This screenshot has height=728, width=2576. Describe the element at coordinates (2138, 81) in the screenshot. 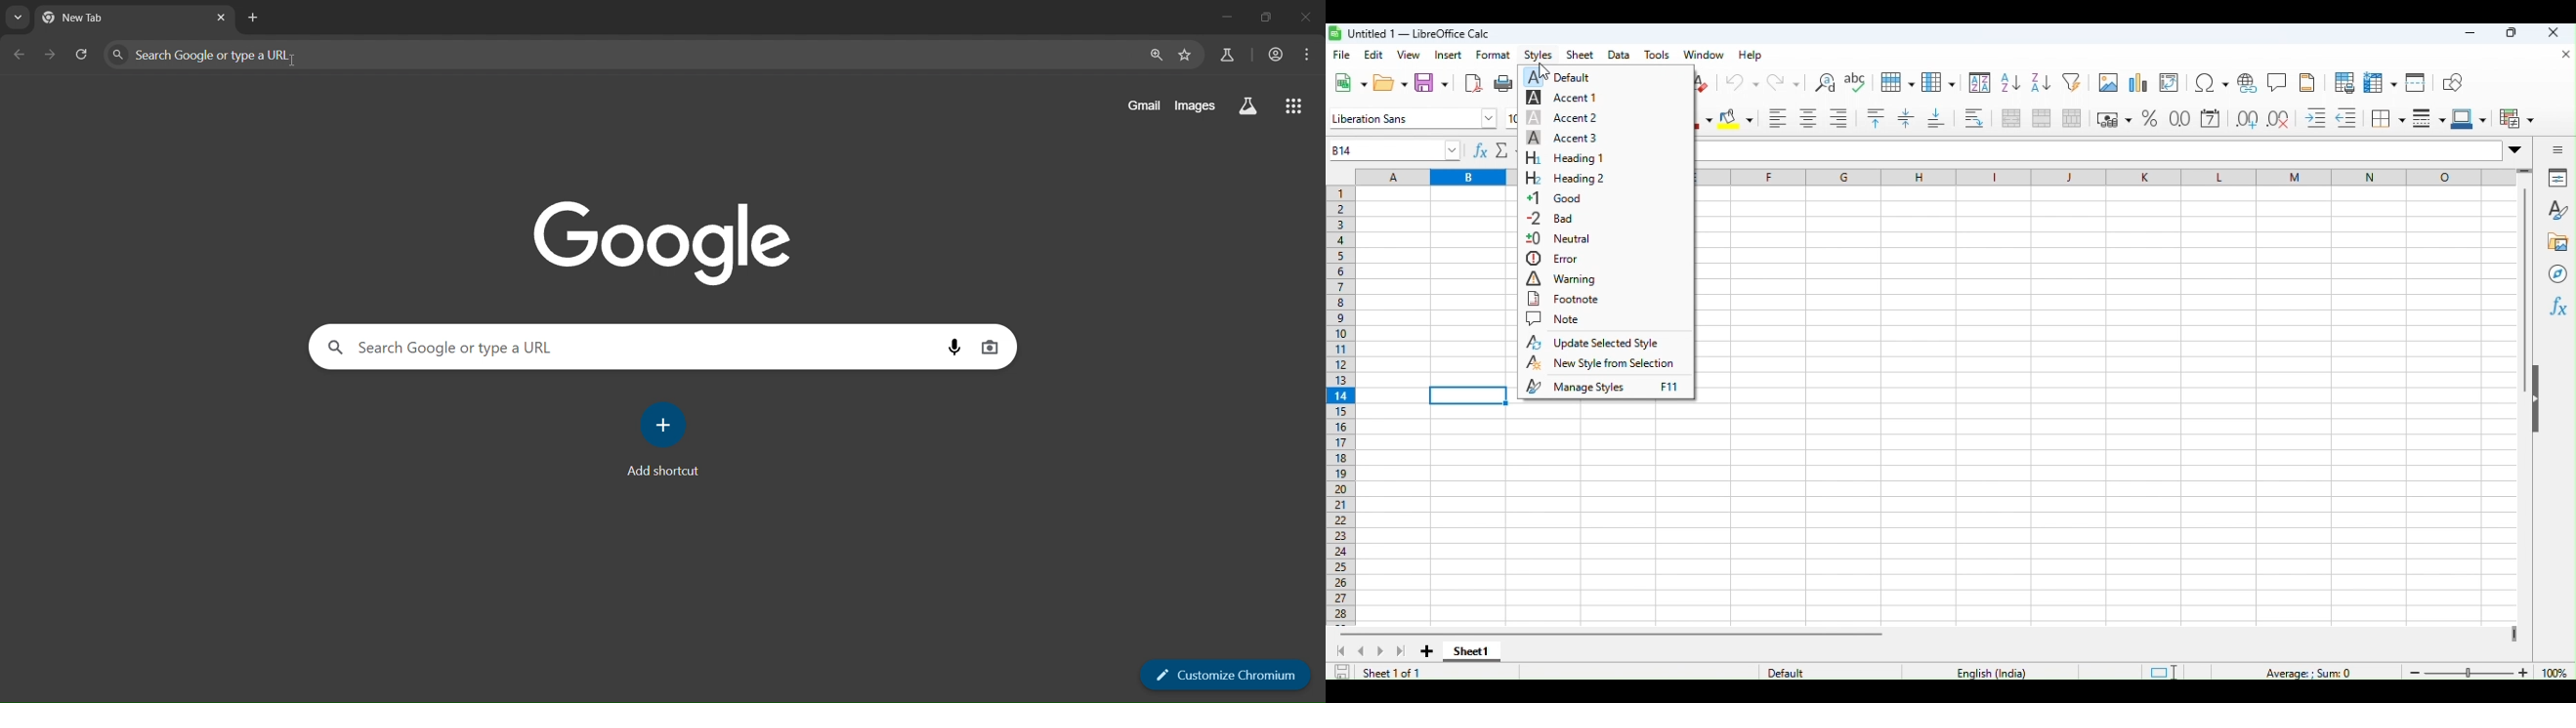

I see `Insert chart` at that location.